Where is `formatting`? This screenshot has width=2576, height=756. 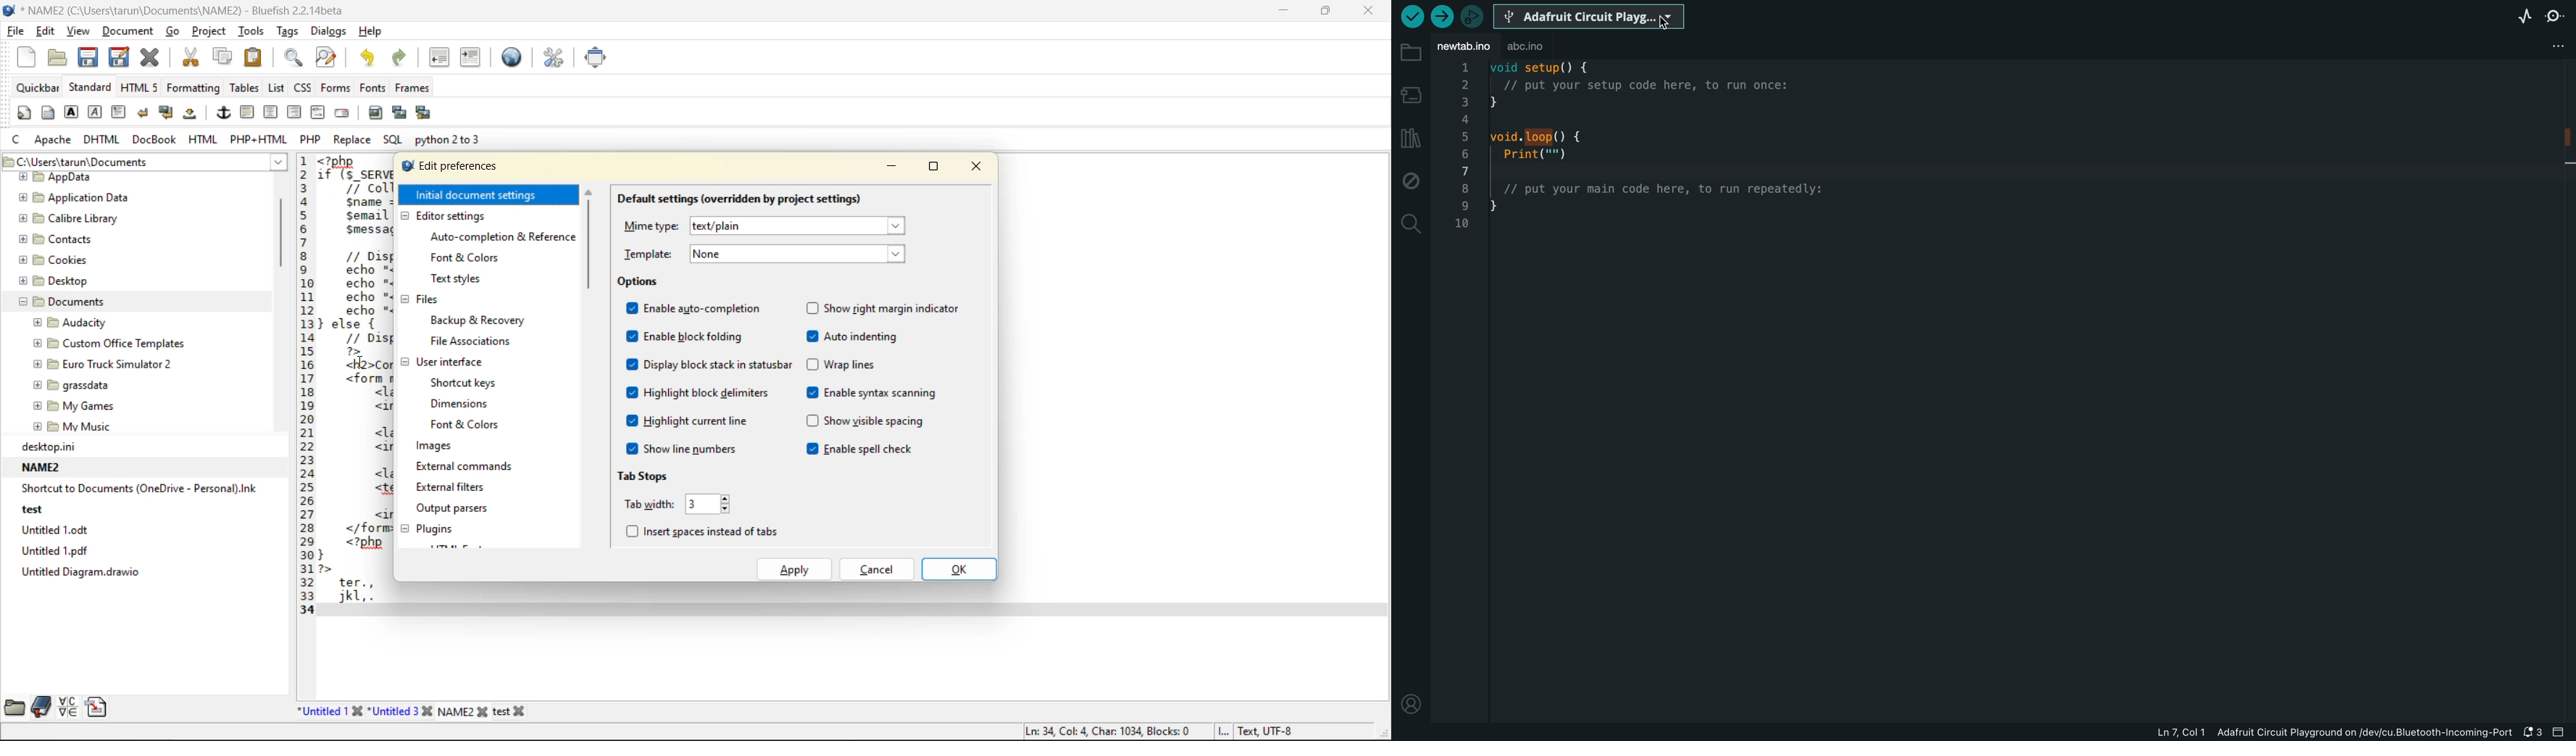 formatting is located at coordinates (198, 89).